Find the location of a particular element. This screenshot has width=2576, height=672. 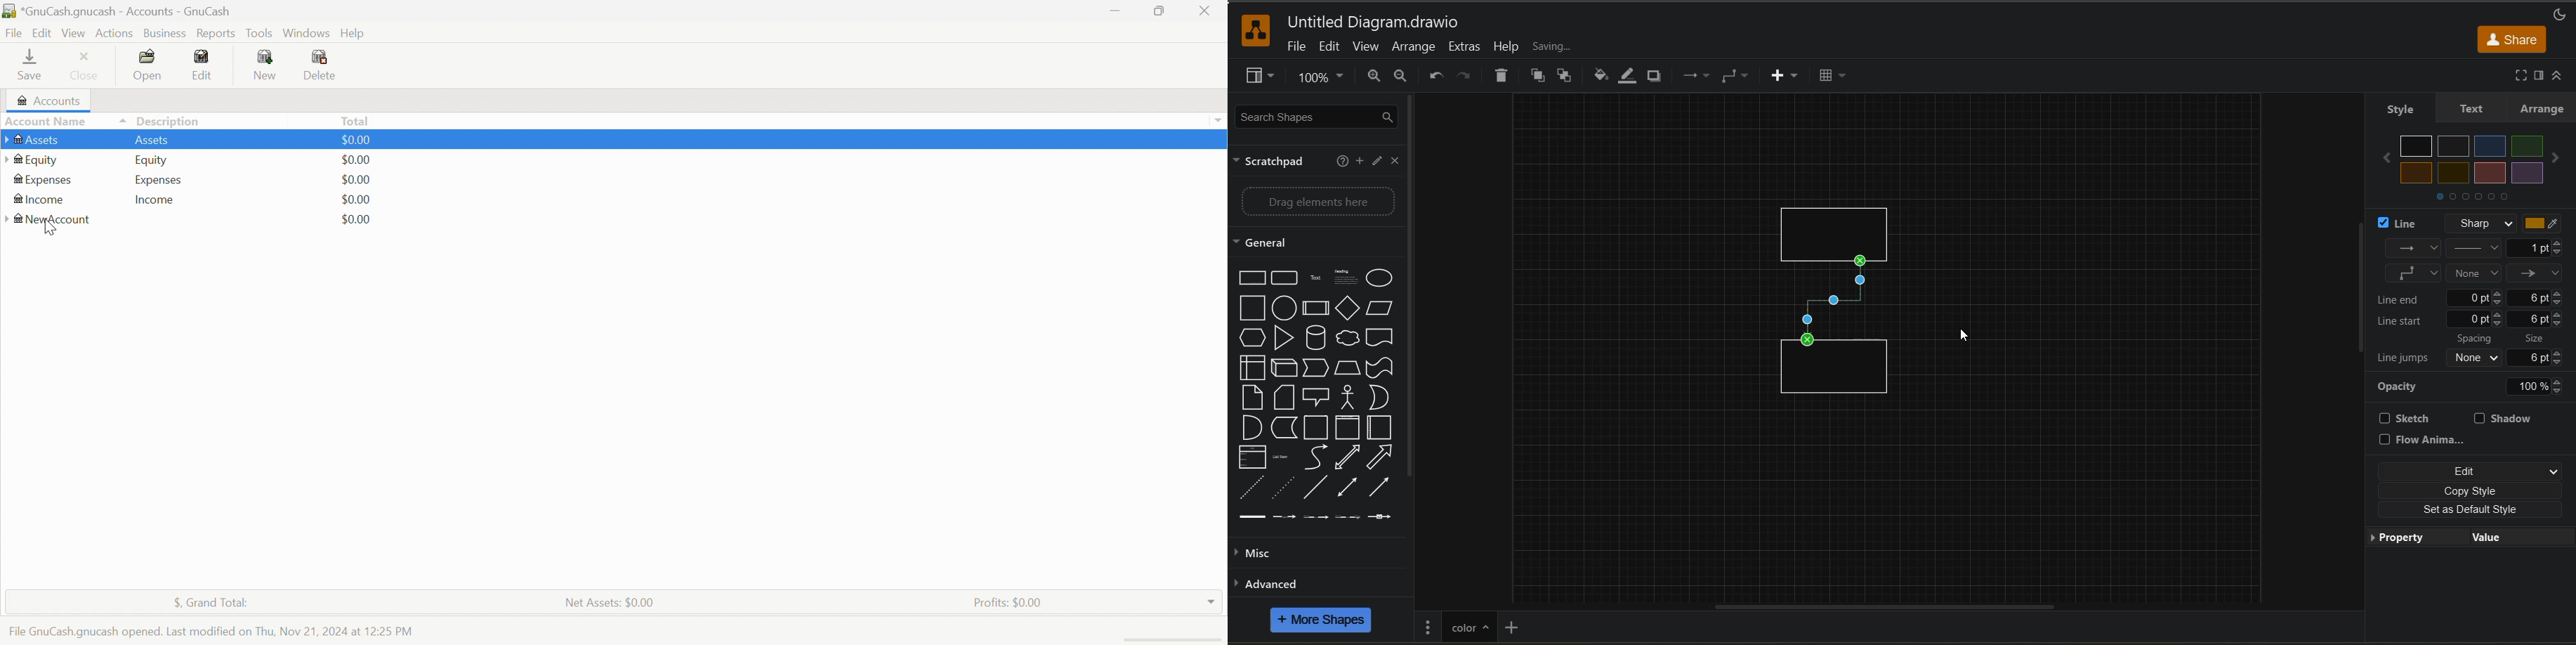

Line jumps is located at coordinates (2403, 359).